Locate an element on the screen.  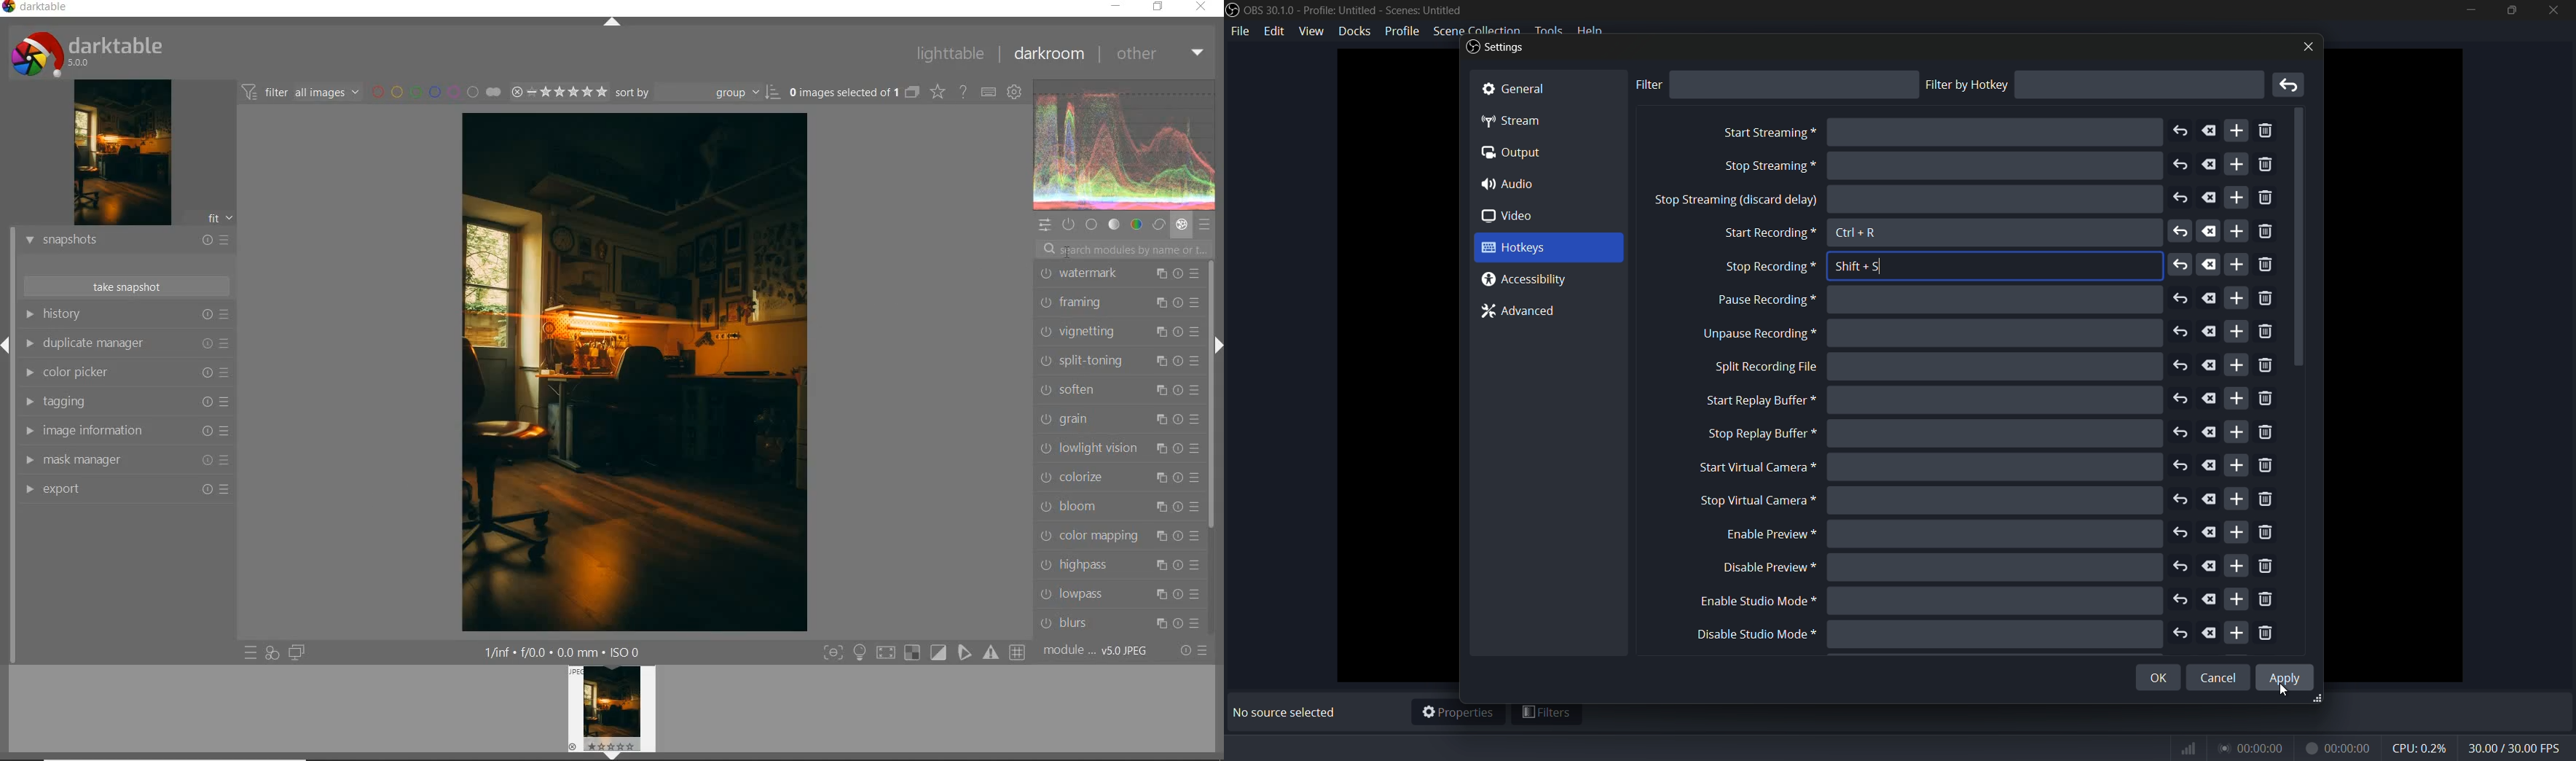
color picker is located at coordinates (124, 372).